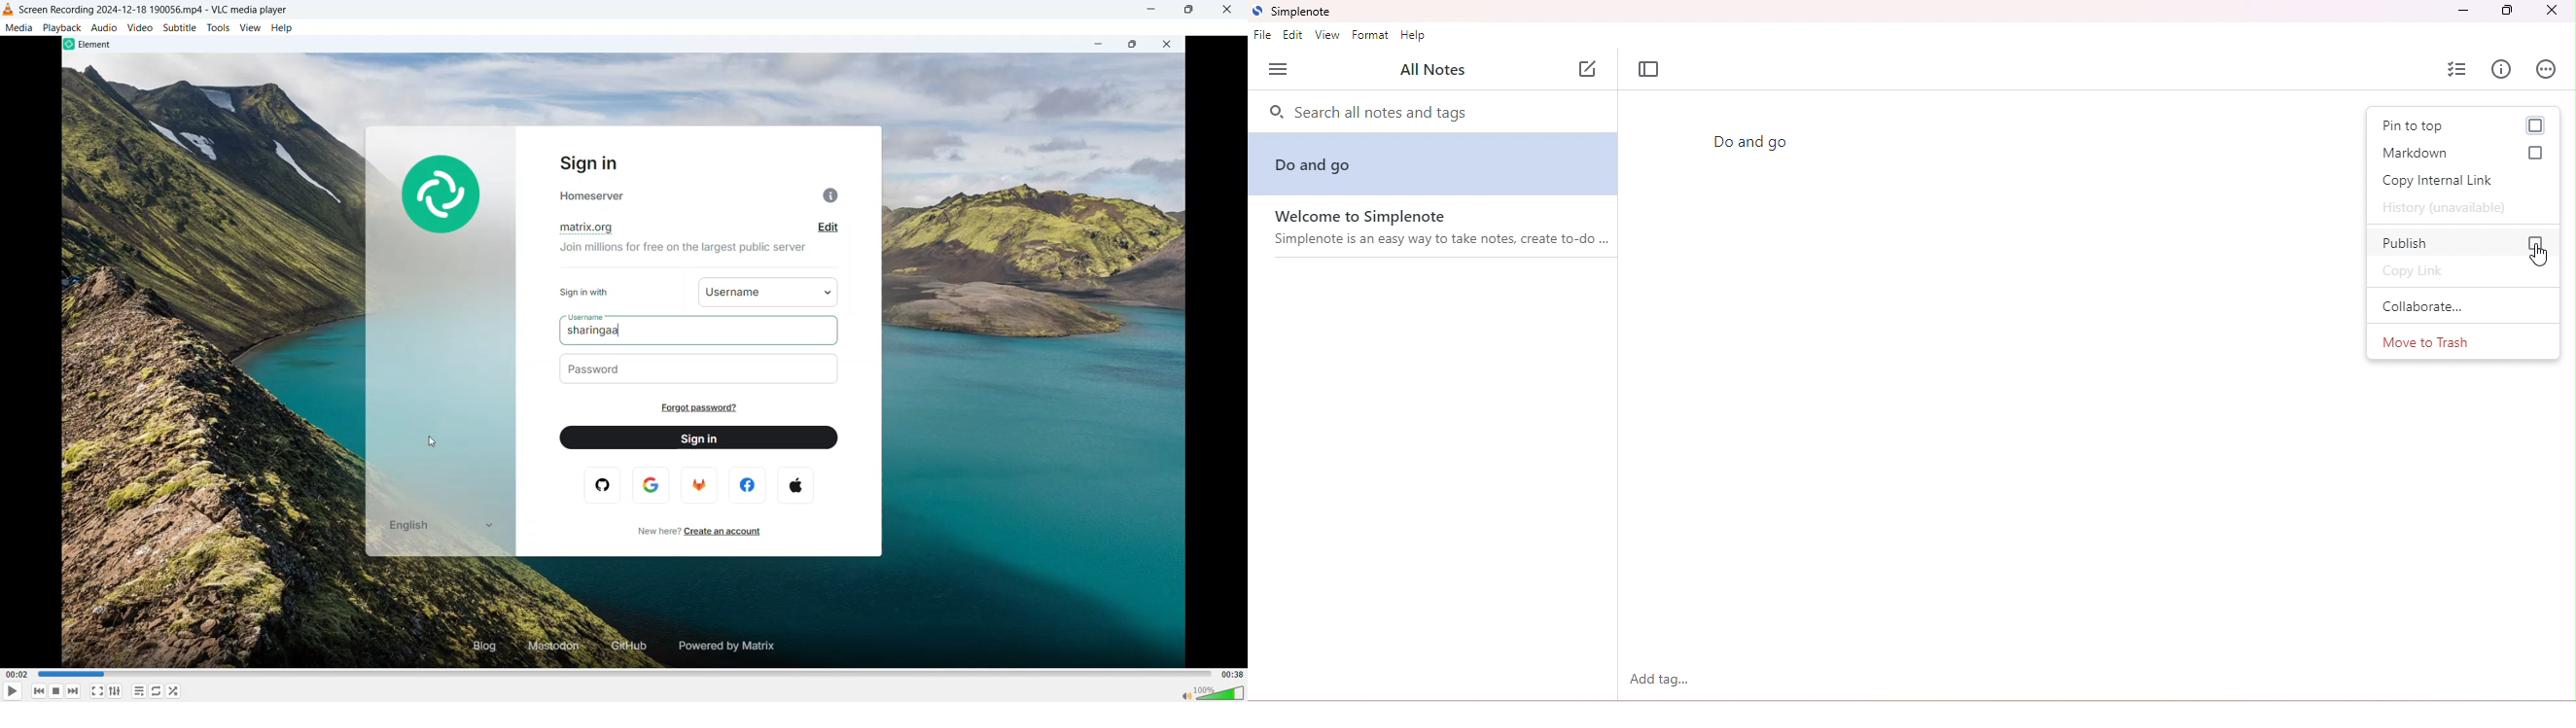  I want to click on welcome note, so click(1438, 228).